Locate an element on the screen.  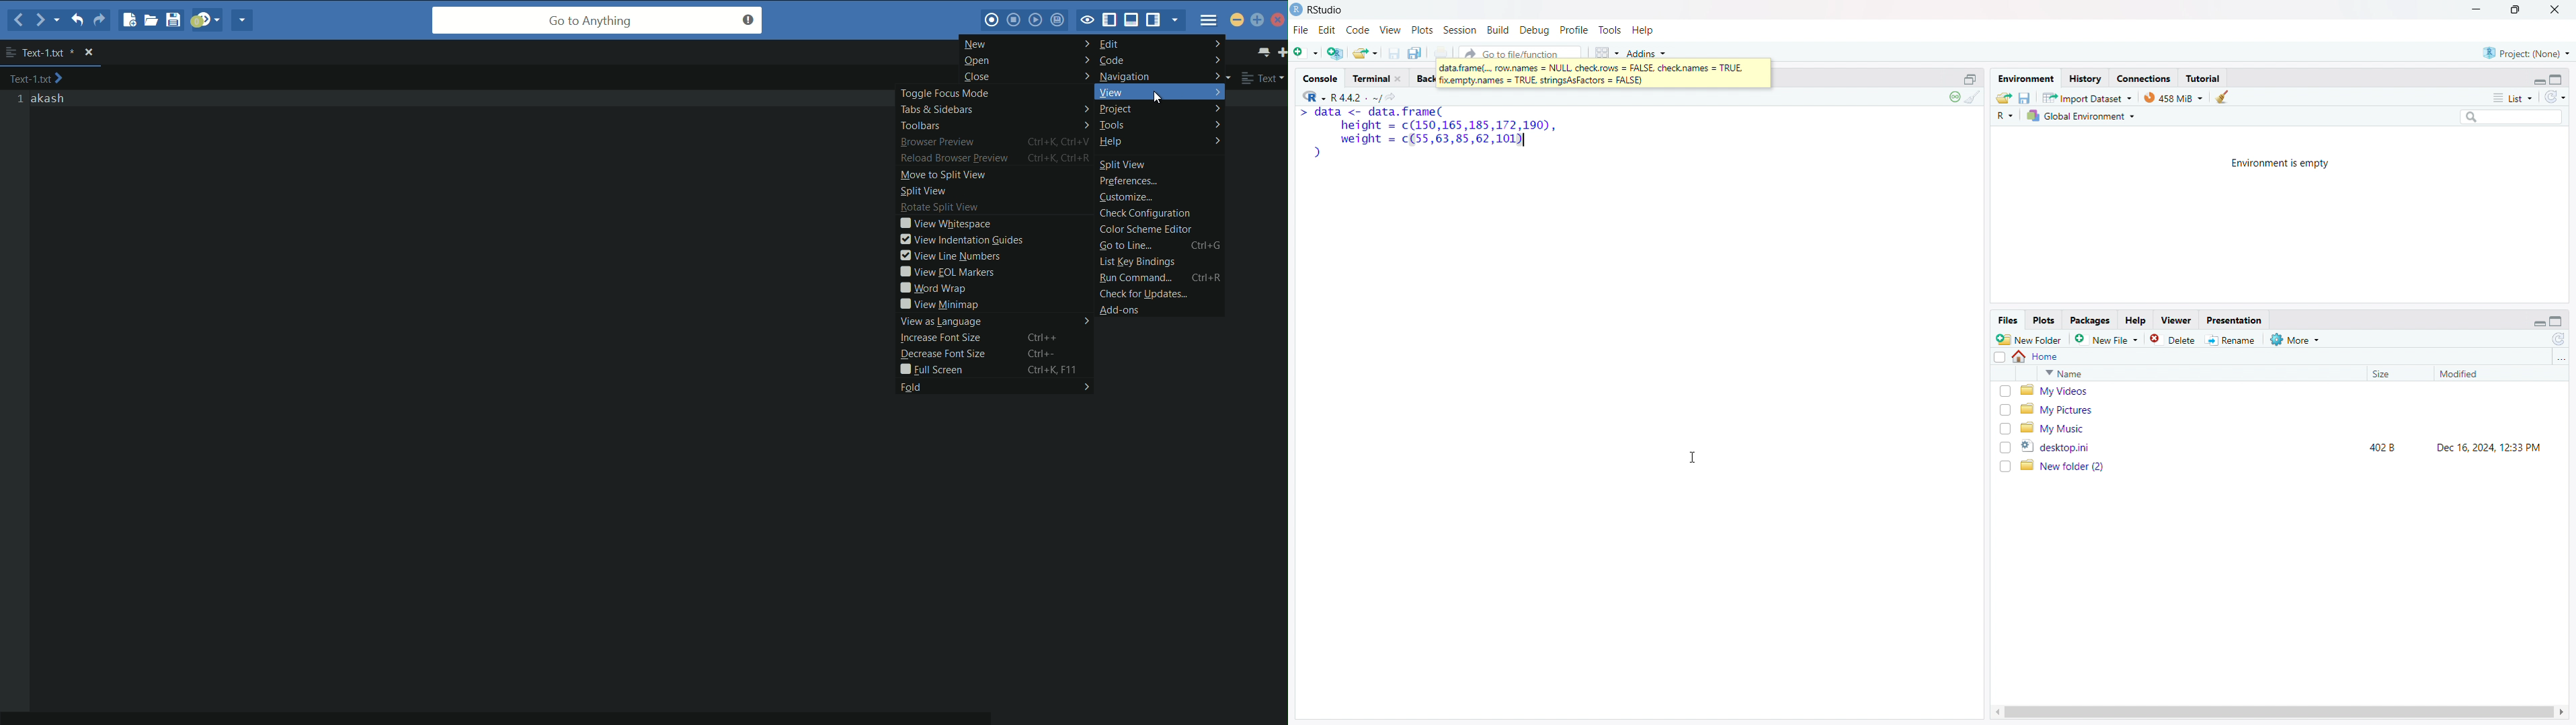
expand pane is located at coordinates (2558, 78).